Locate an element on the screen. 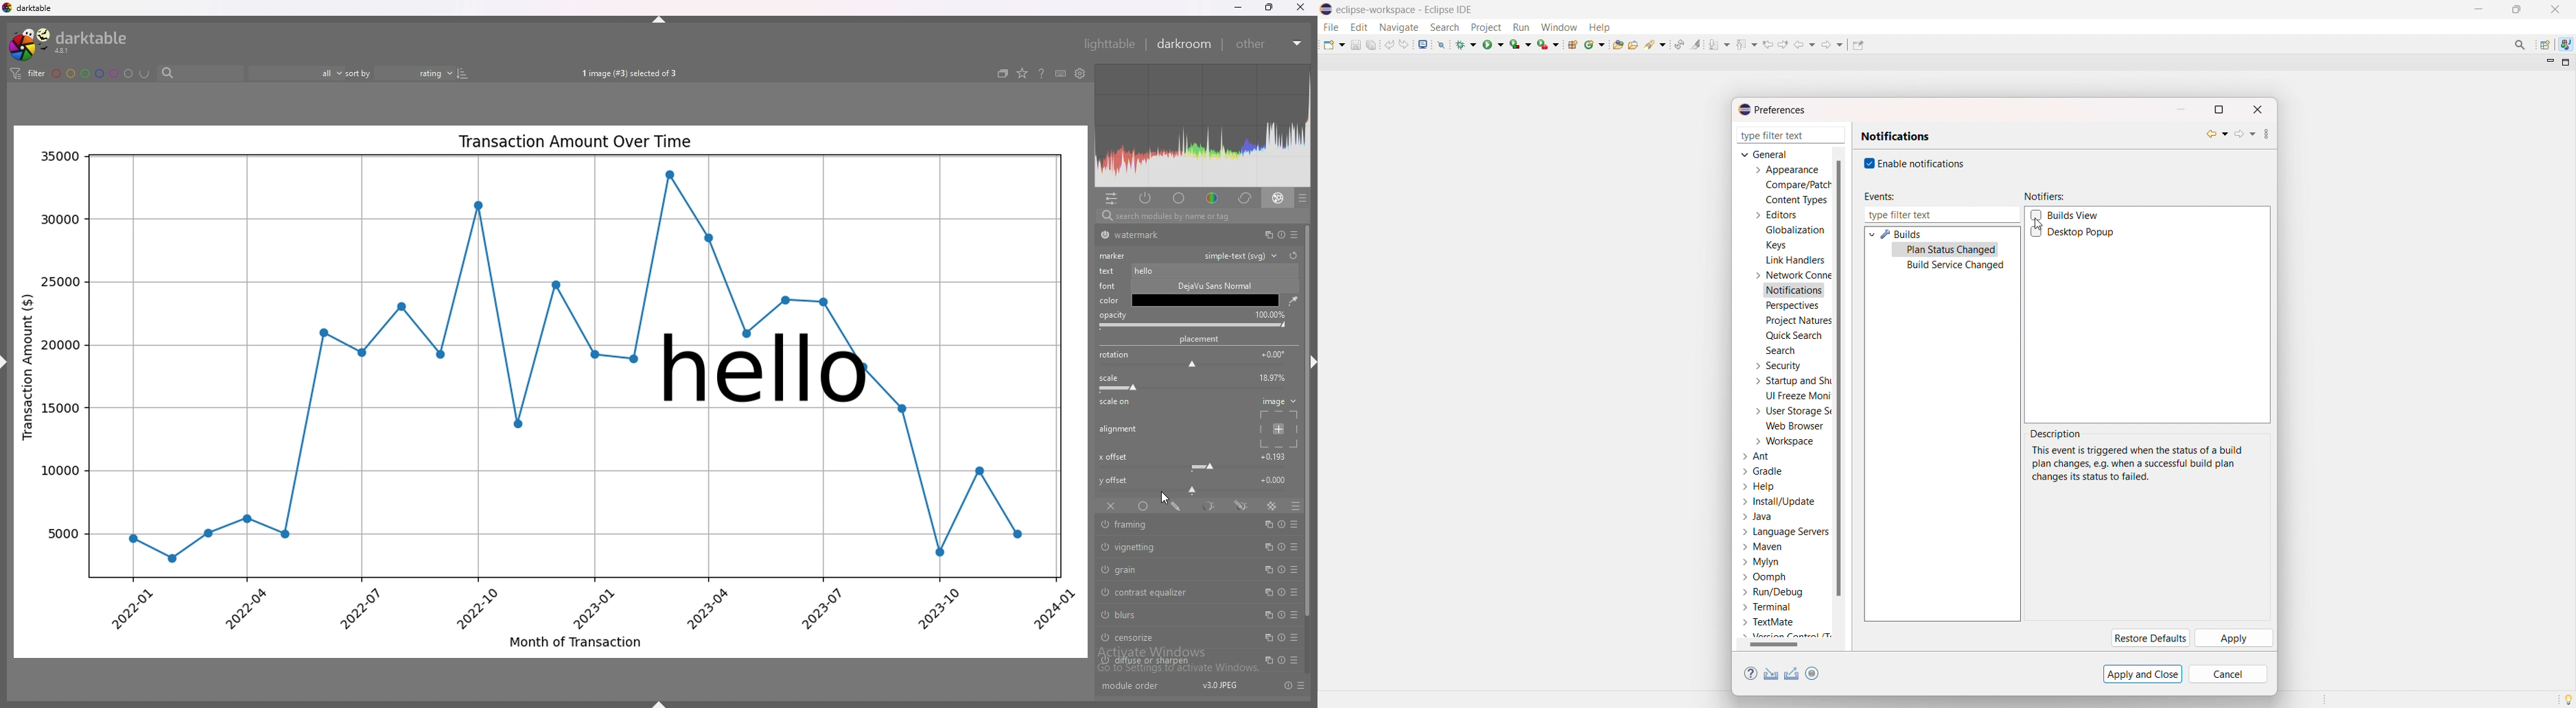  reset is located at coordinates (1293, 256).